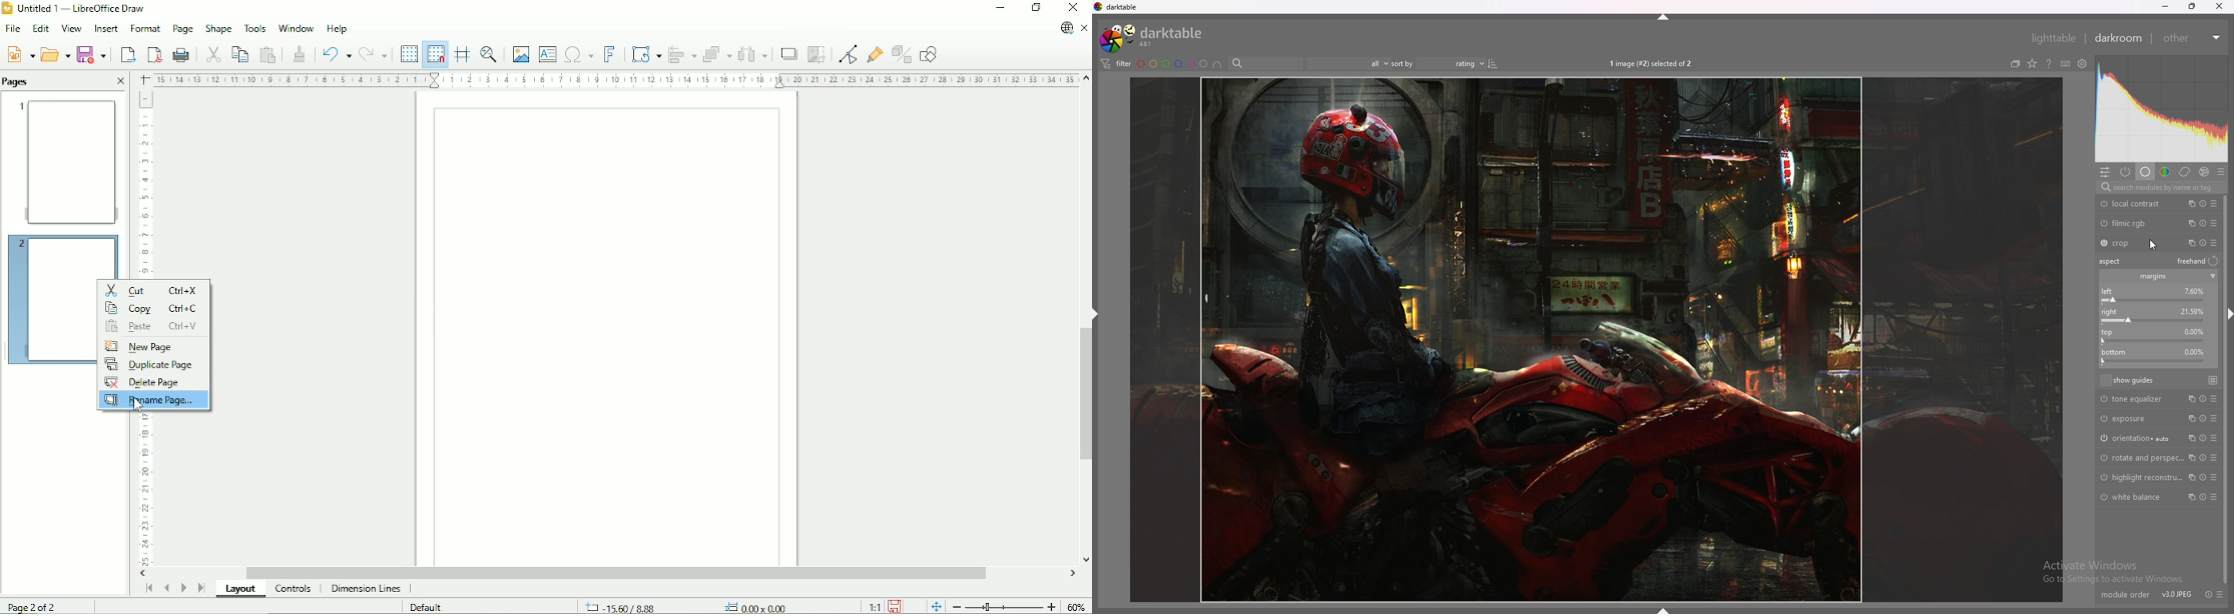  What do you see at coordinates (2191, 497) in the screenshot?
I see `multiple instances action` at bounding box center [2191, 497].